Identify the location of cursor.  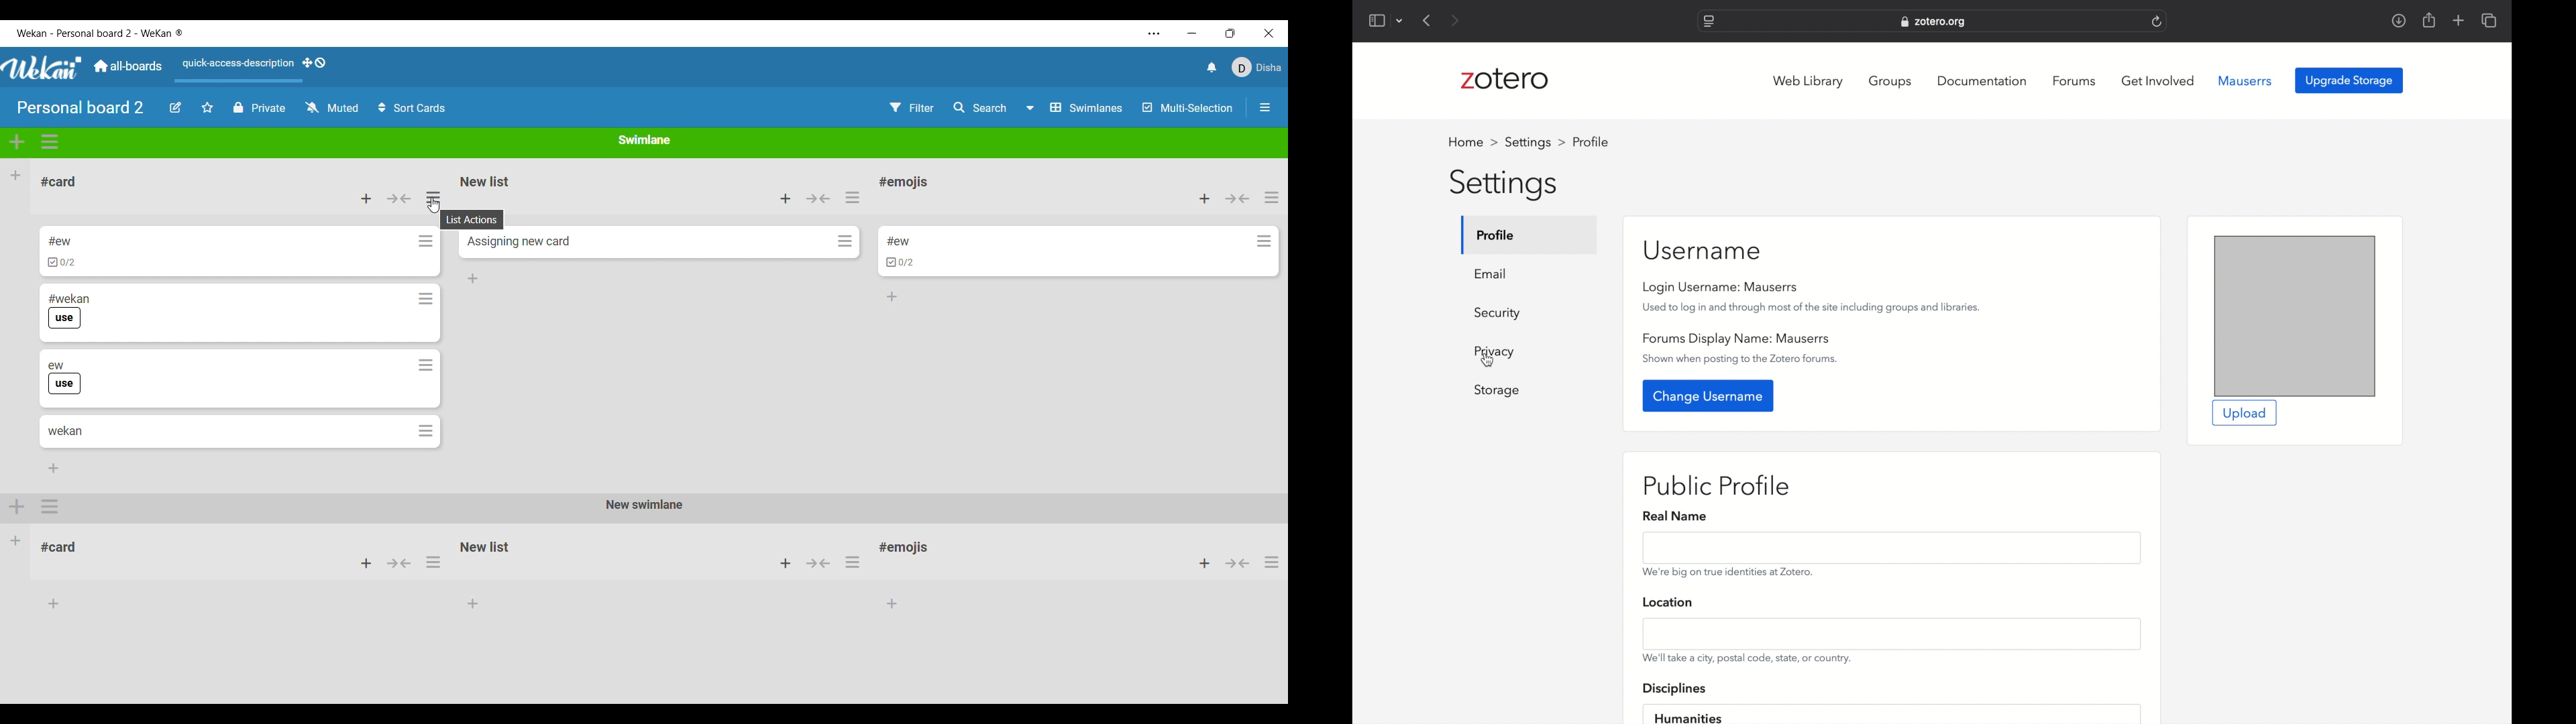
(1489, 361).